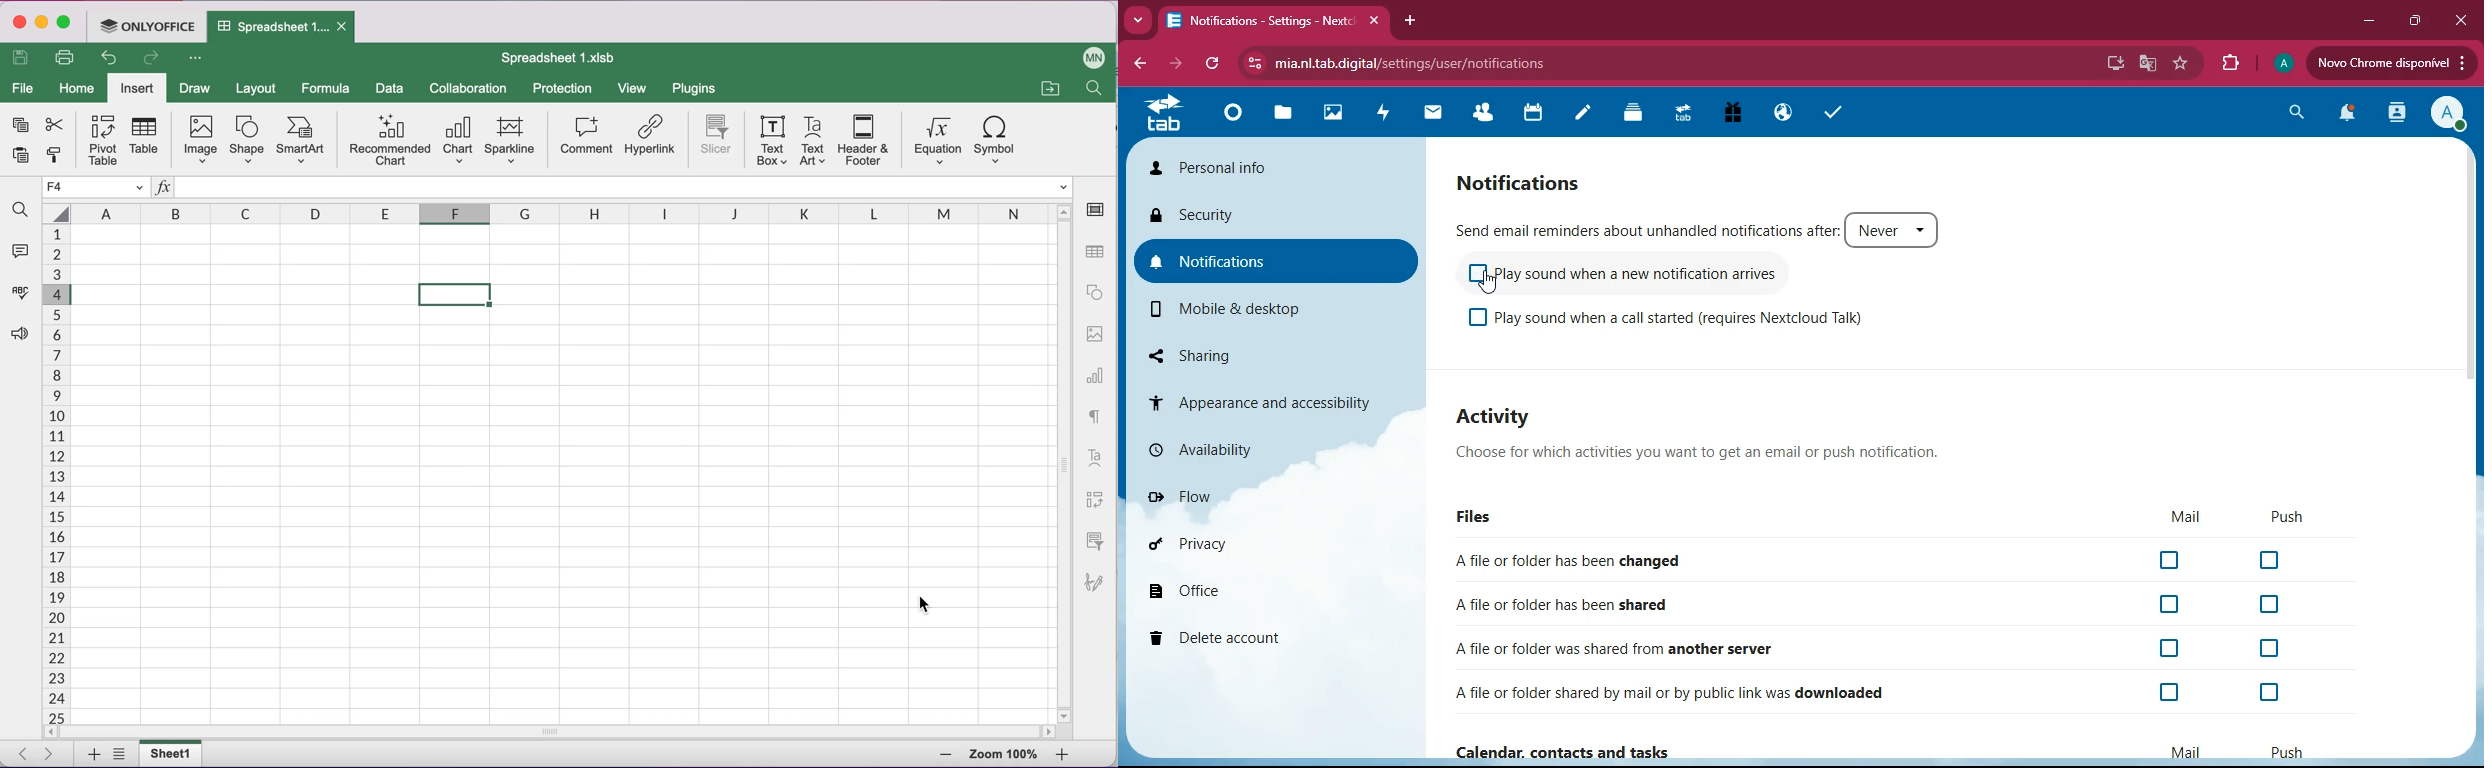 This screenshot has height=784, width=2492. I want to click on off, so click(2174, 695).